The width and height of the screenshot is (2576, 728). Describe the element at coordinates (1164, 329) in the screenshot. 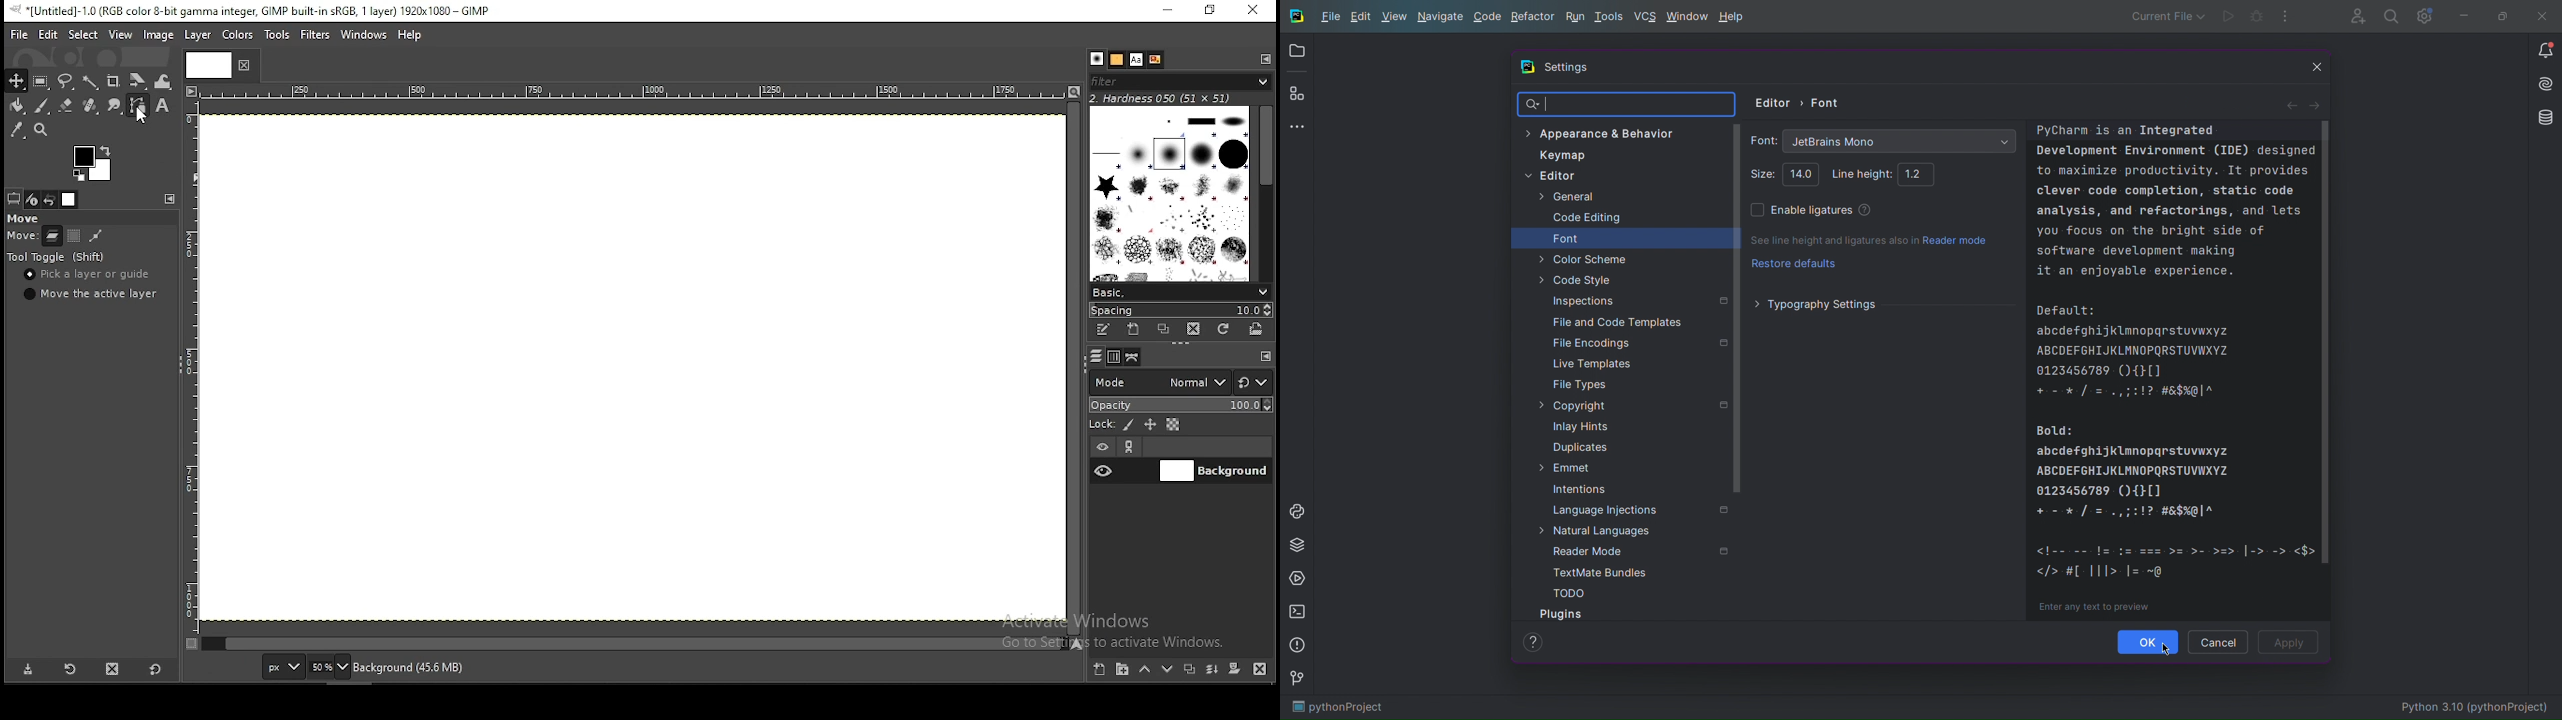

I see `duplicate this brush` at that location.